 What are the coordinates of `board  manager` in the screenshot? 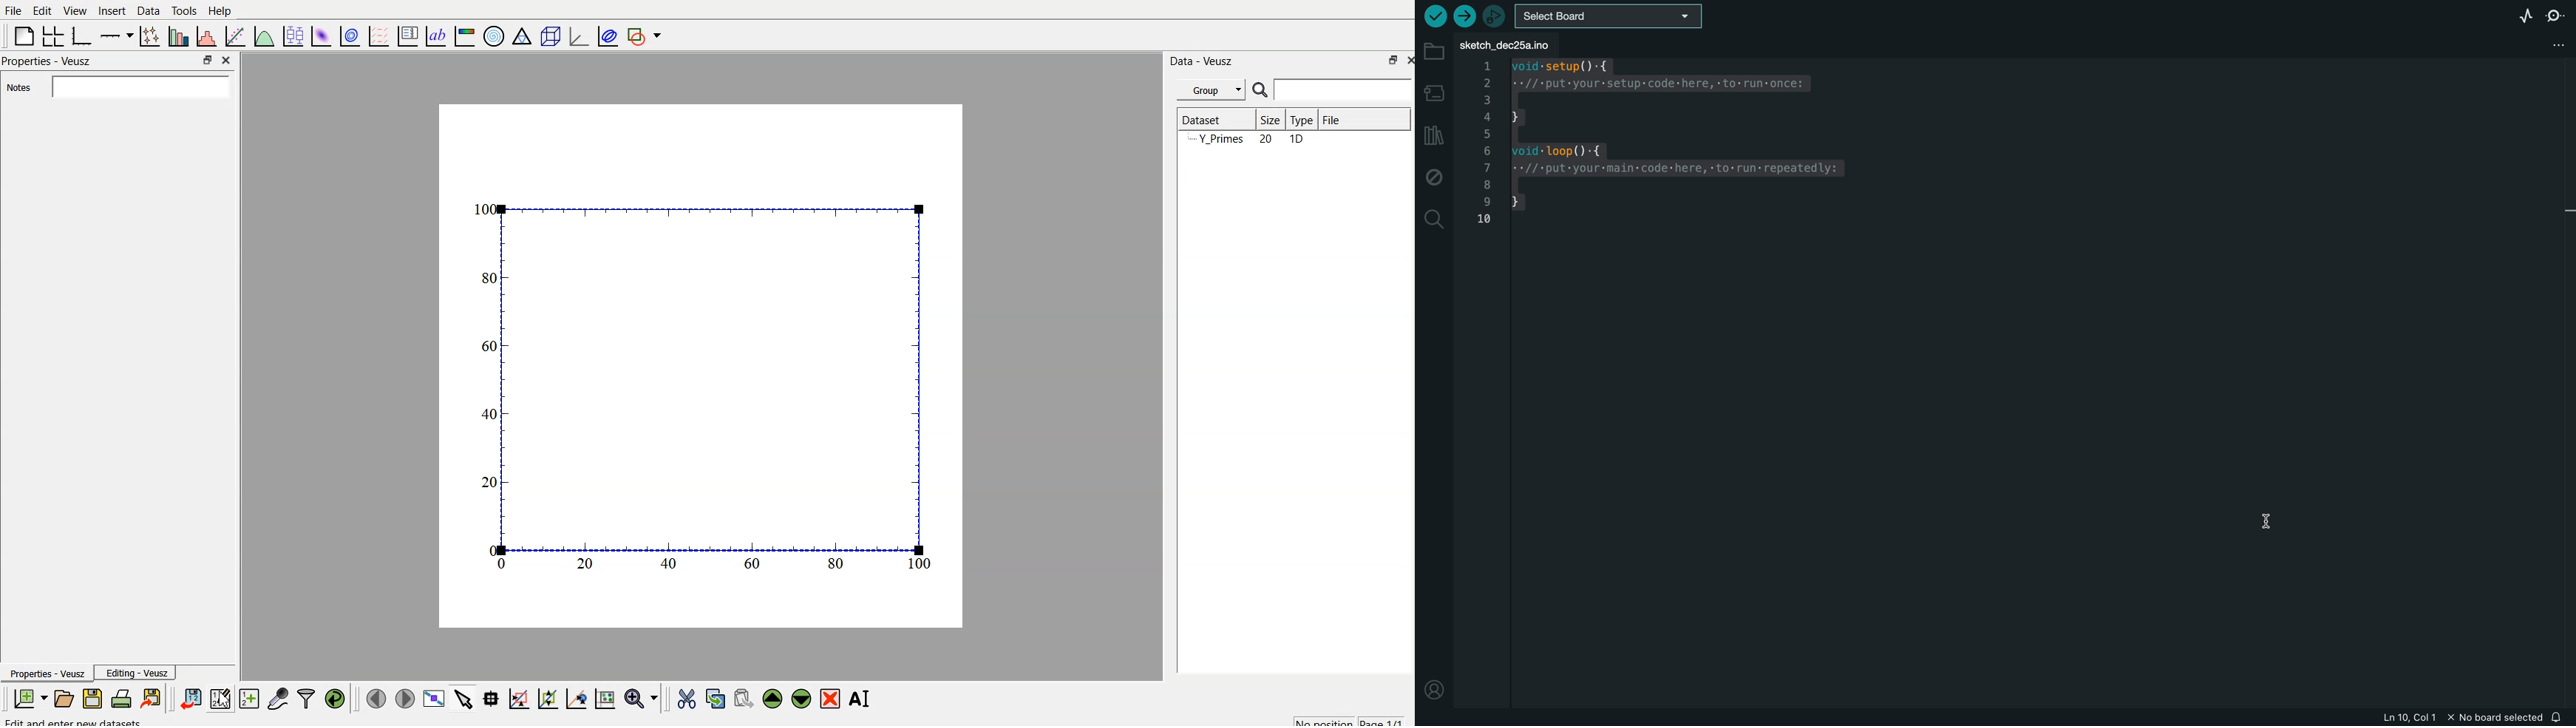 It's located at (1436, 95).